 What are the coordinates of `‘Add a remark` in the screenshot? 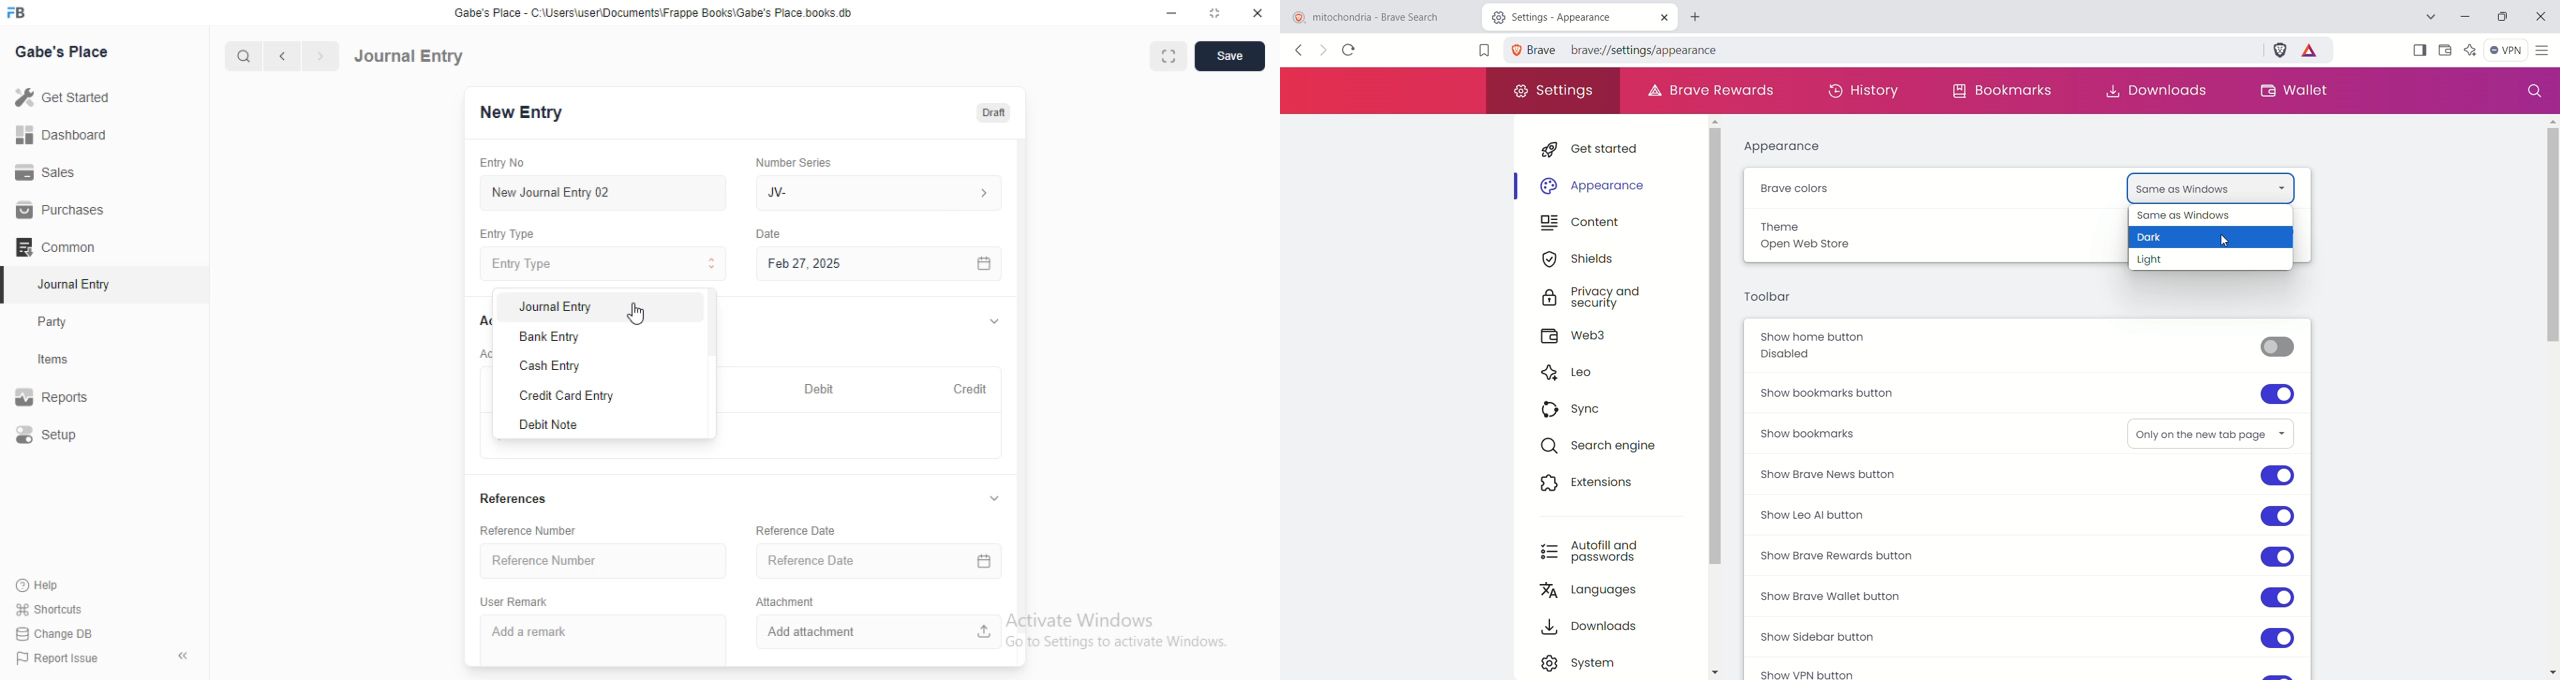 It's located at (604, 636).